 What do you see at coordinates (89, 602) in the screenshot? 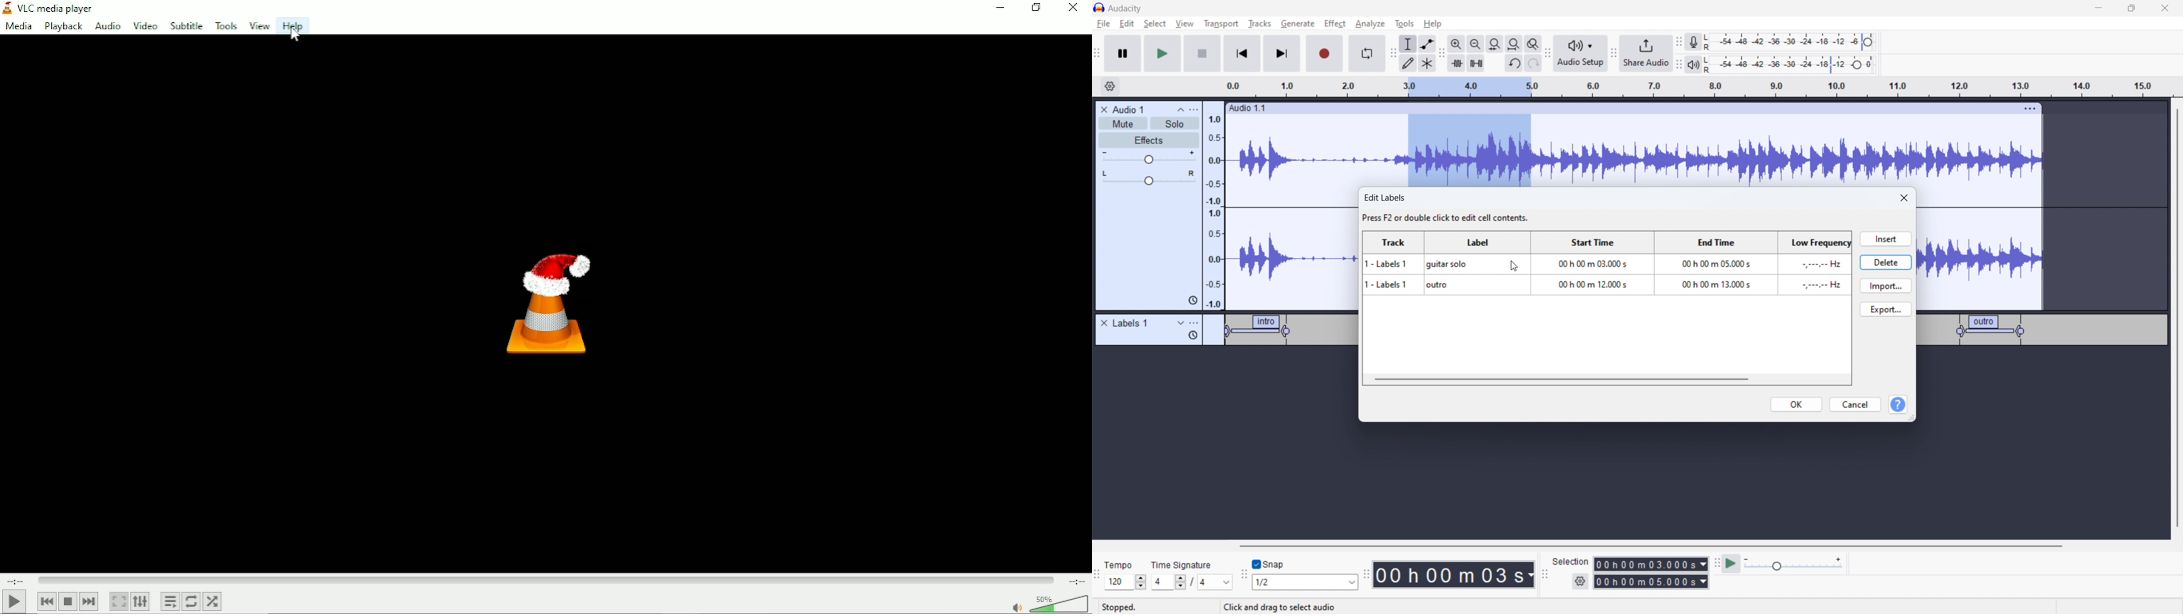
I see `Next` at bounding box center [89, 602].